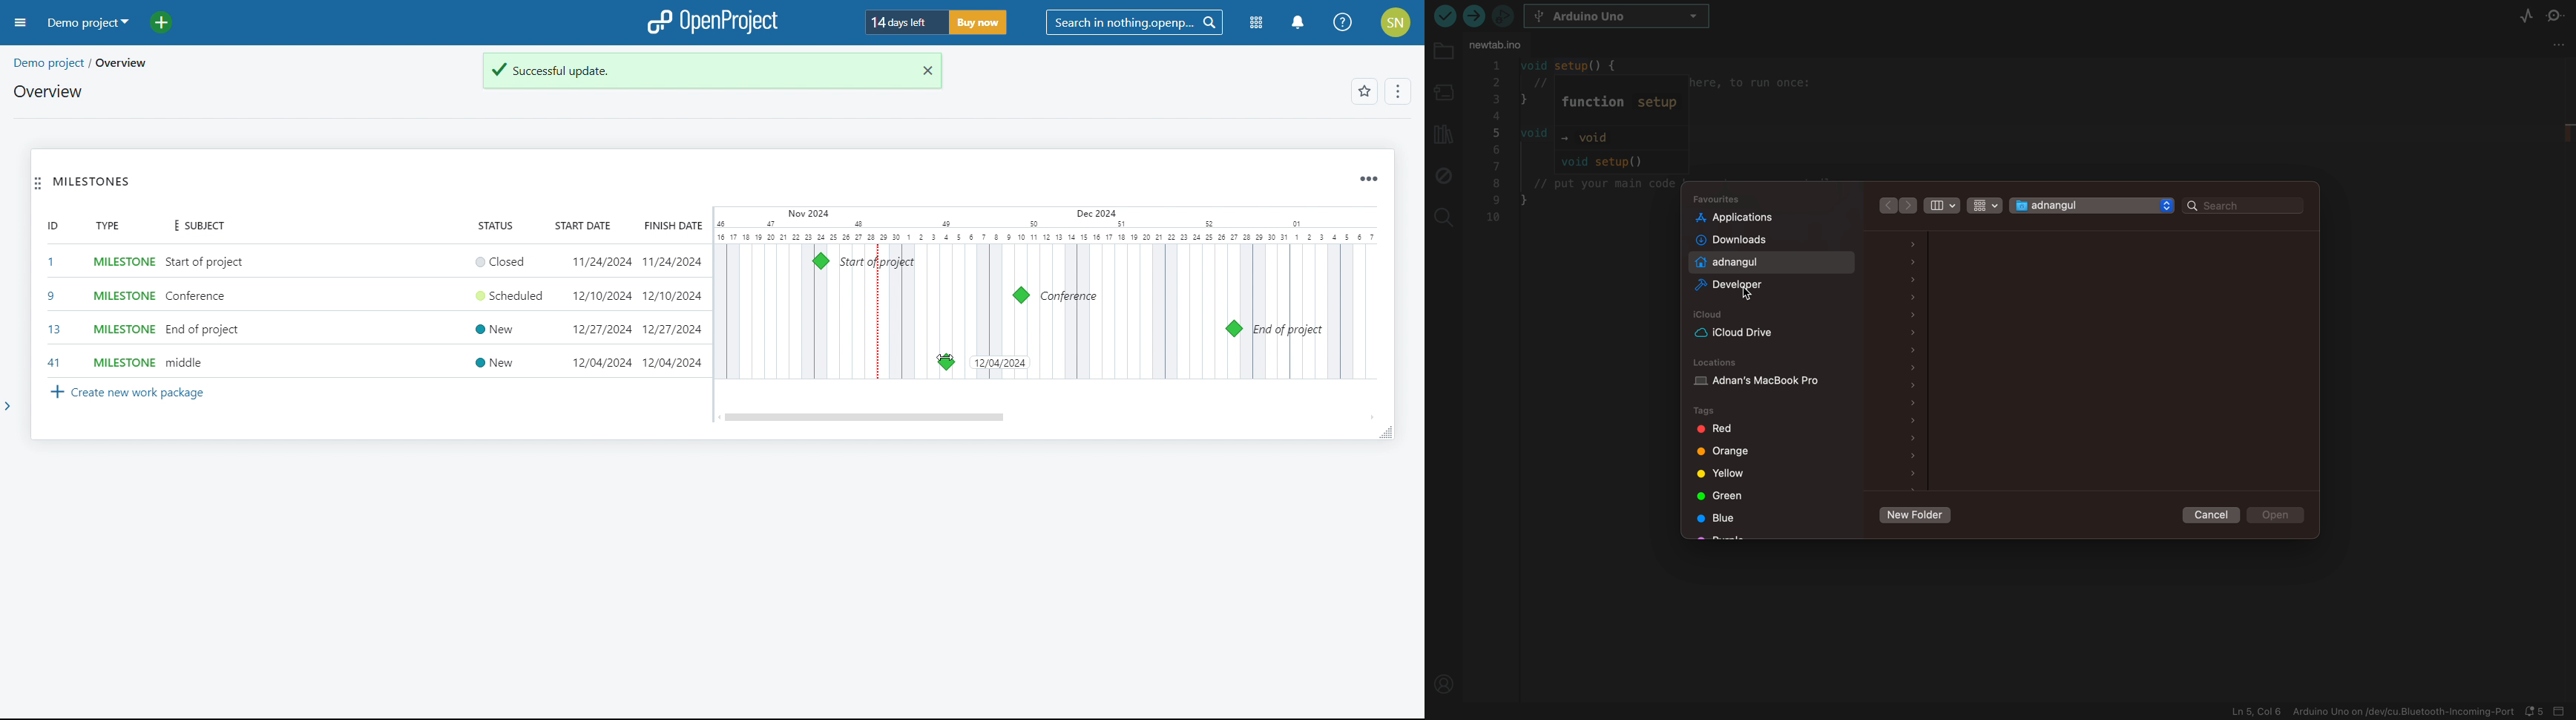 This screenshot has height=728, width=2576. I want to click on date changed, so click(999, 362).